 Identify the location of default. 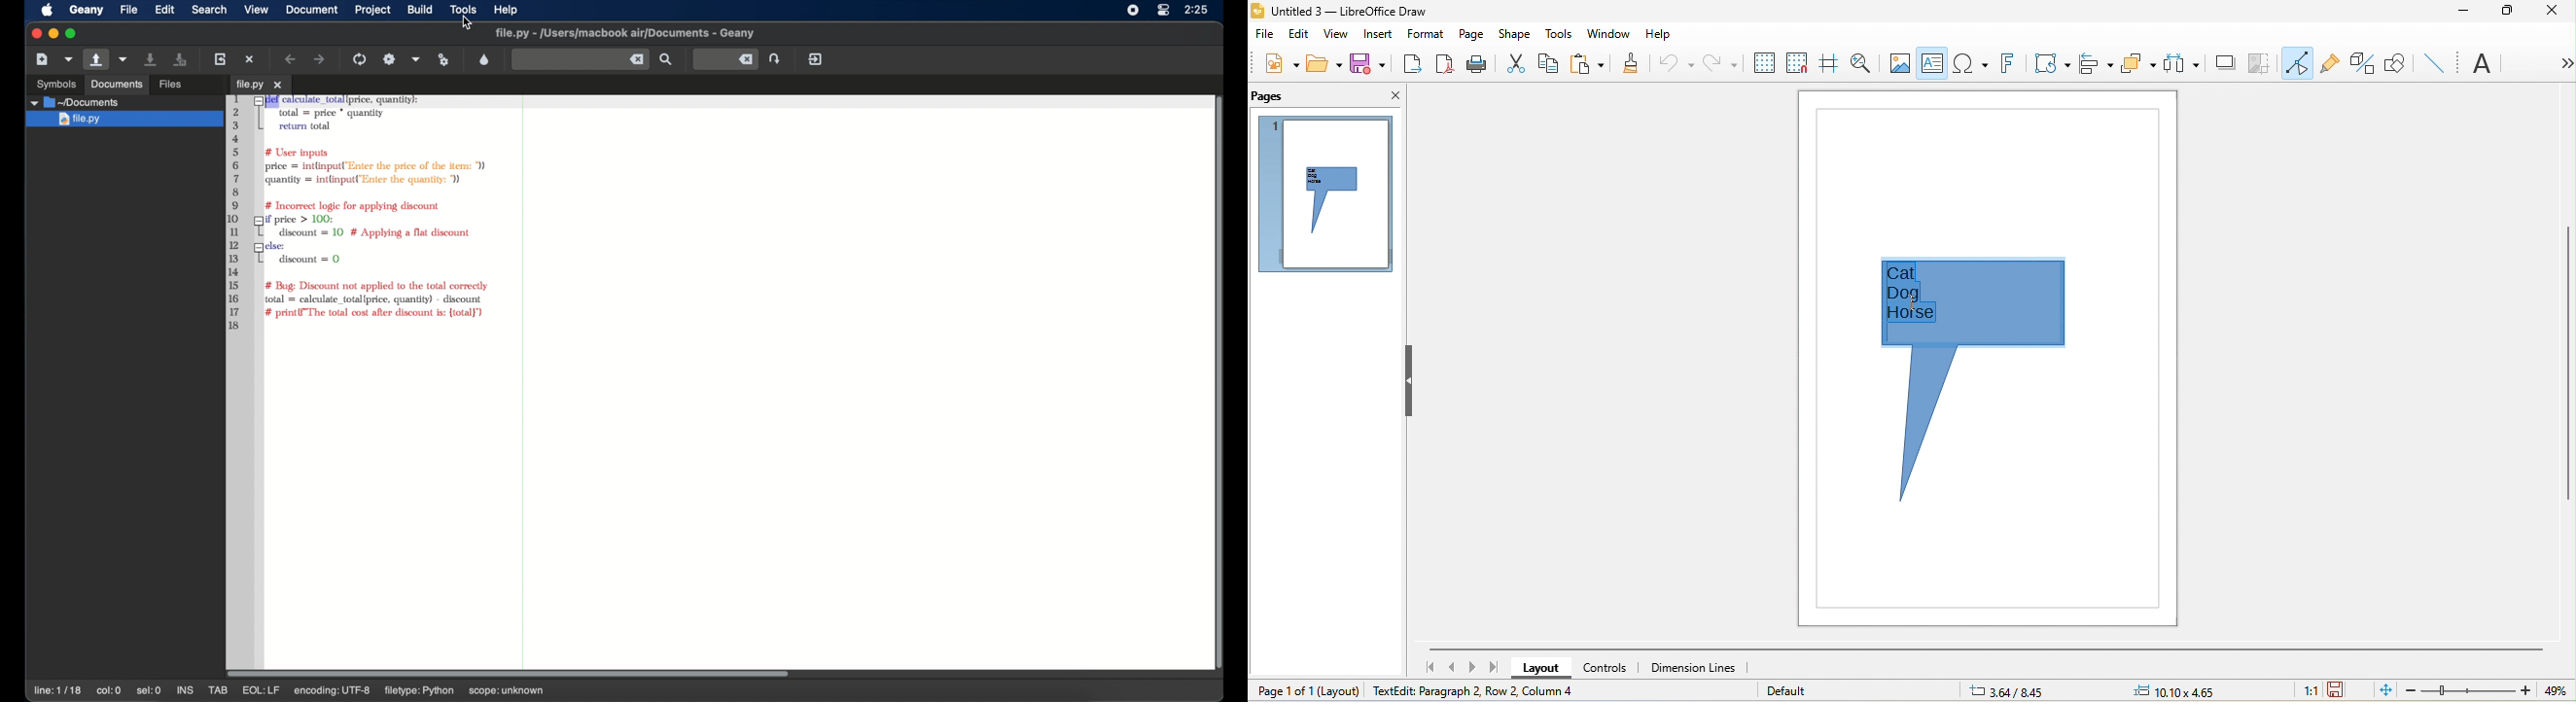
(1791, 690).